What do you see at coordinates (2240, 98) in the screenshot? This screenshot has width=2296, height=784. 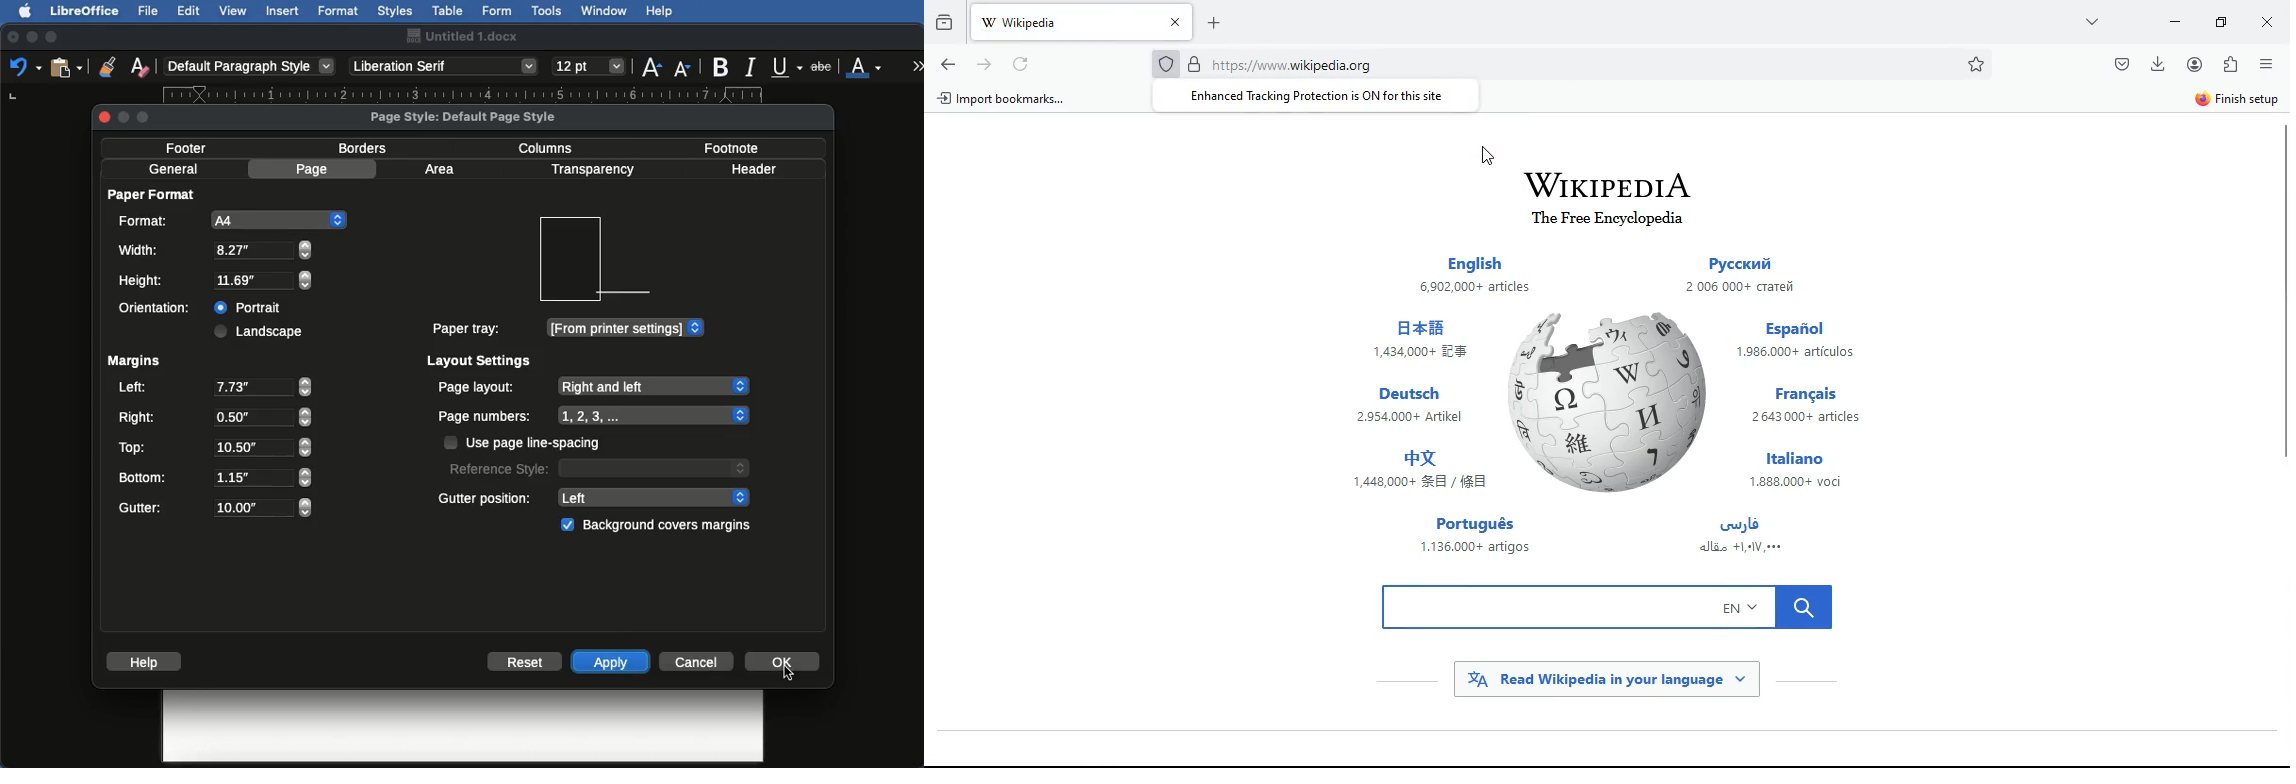 I see `finish setup` at bounding box center [2240, 98].